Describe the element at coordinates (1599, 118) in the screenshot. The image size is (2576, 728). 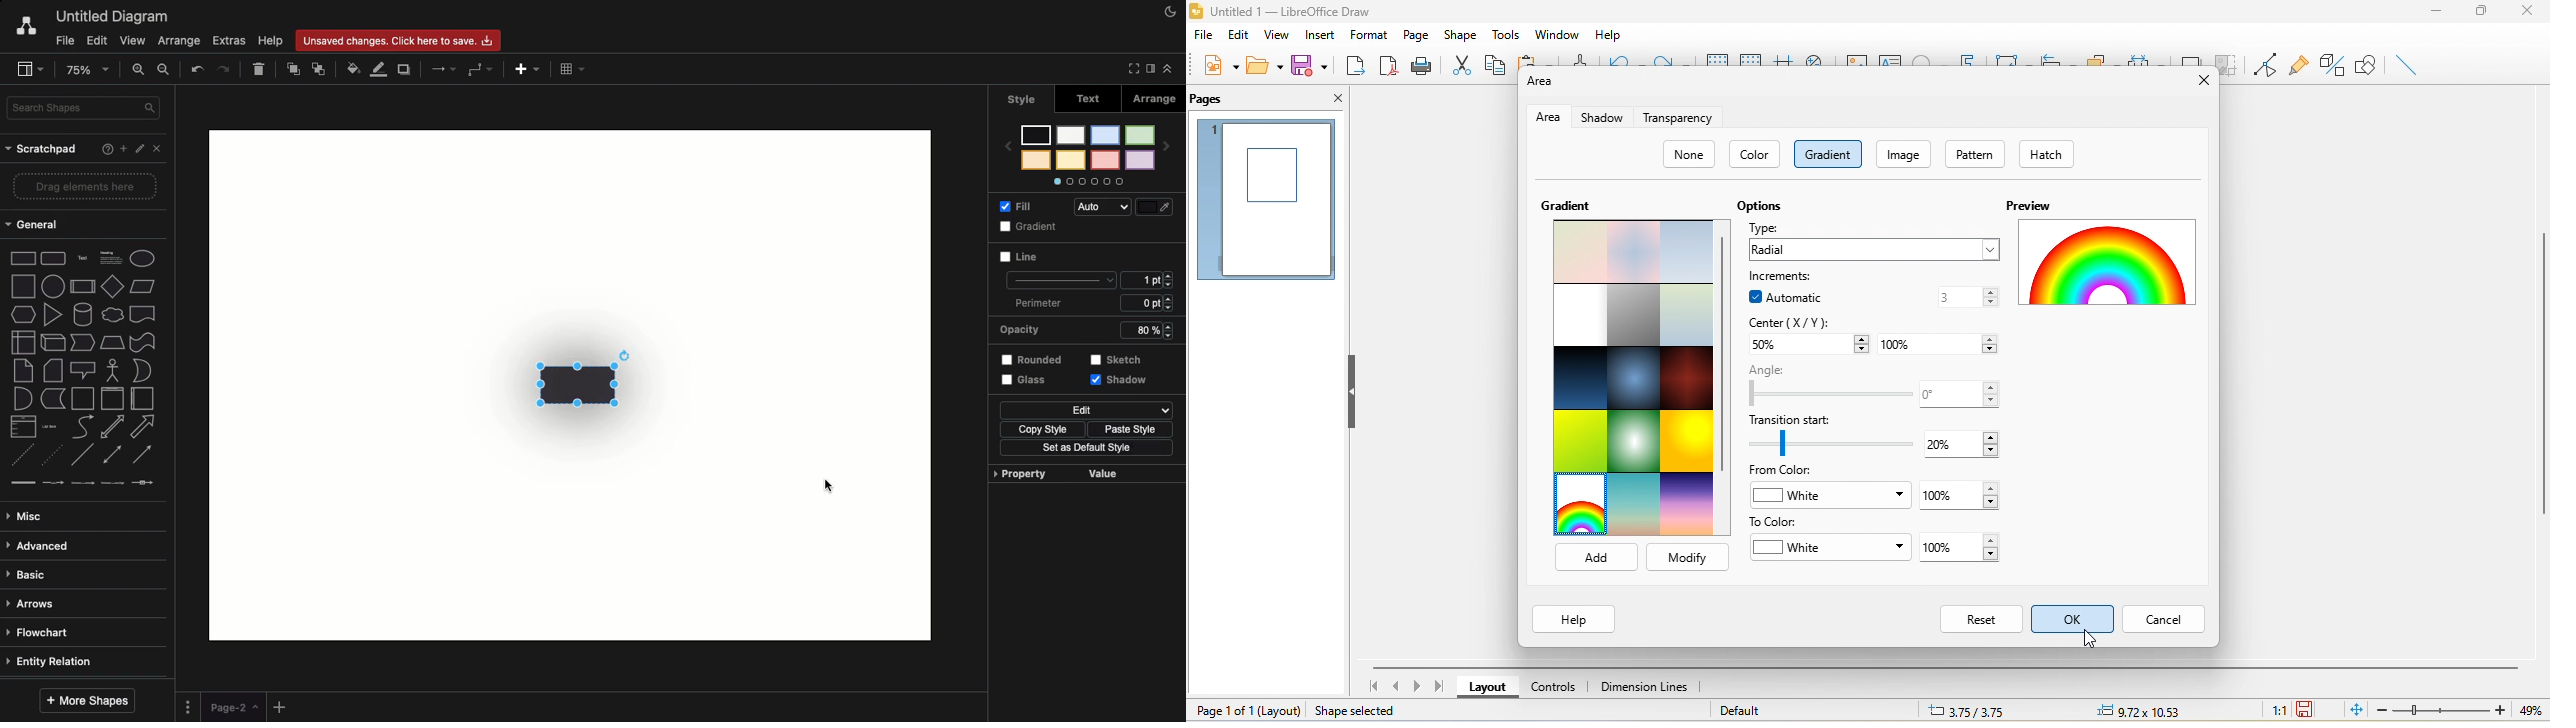
I see `shadow` at that location.